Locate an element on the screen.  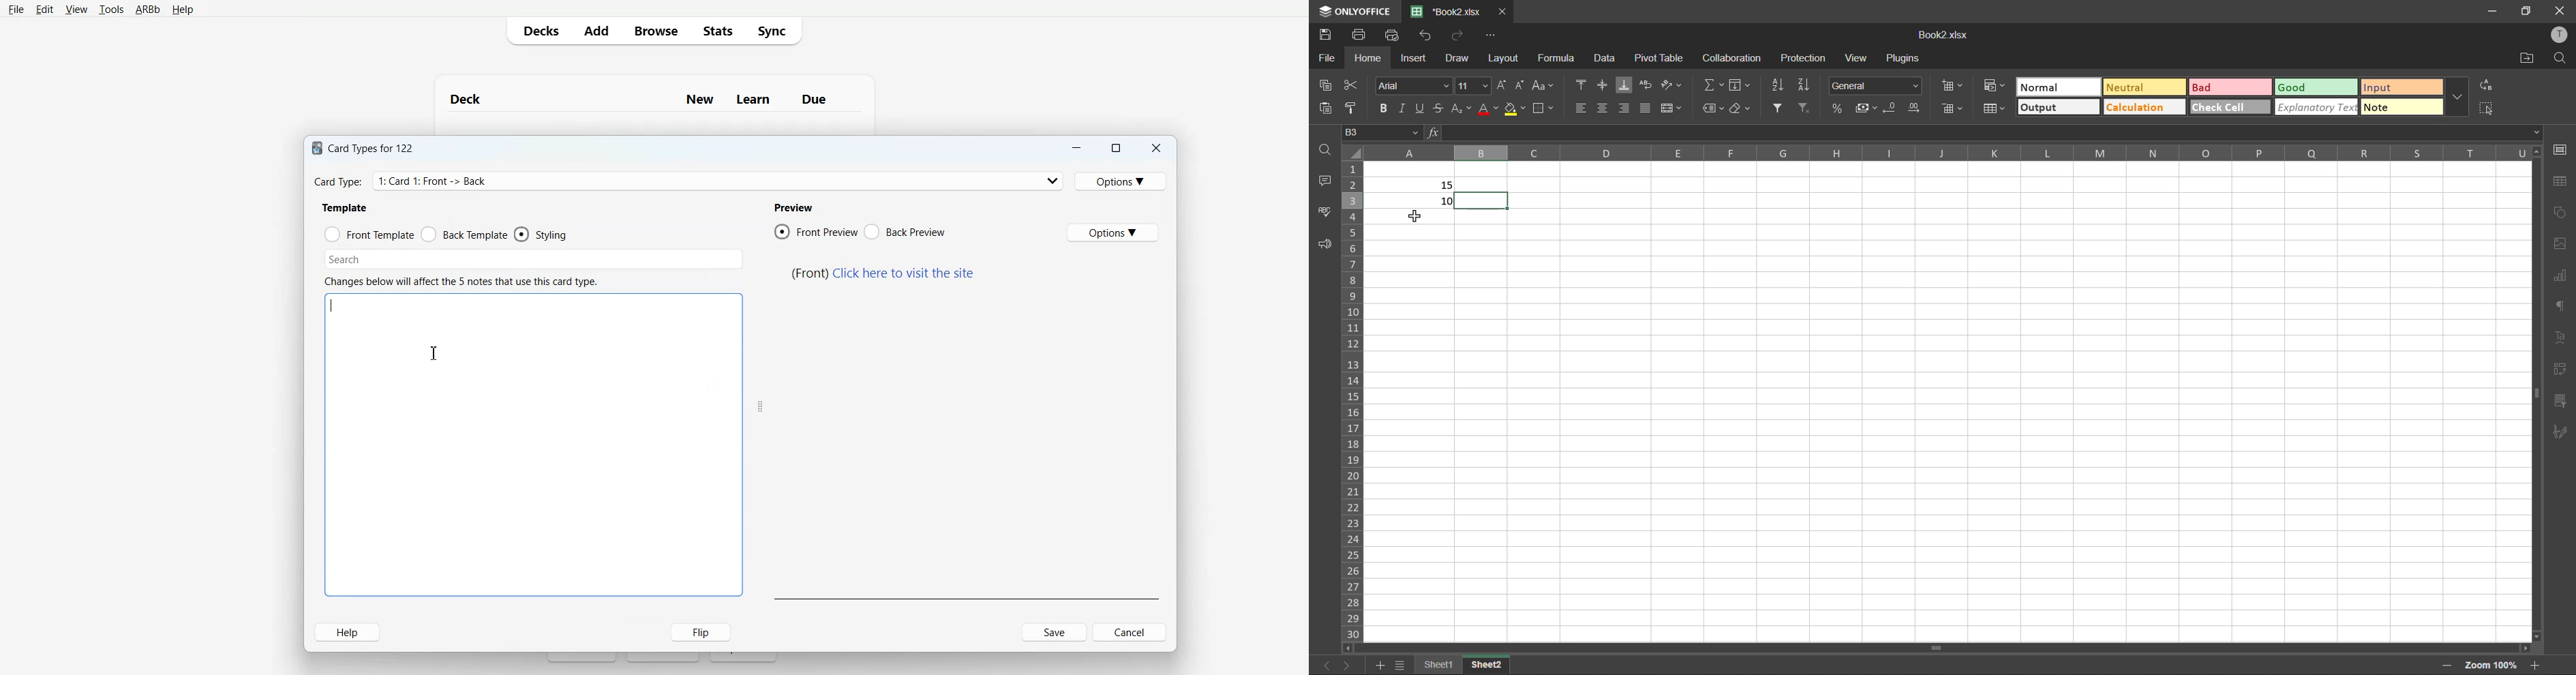
align center is located at coordinates (1604, 108).